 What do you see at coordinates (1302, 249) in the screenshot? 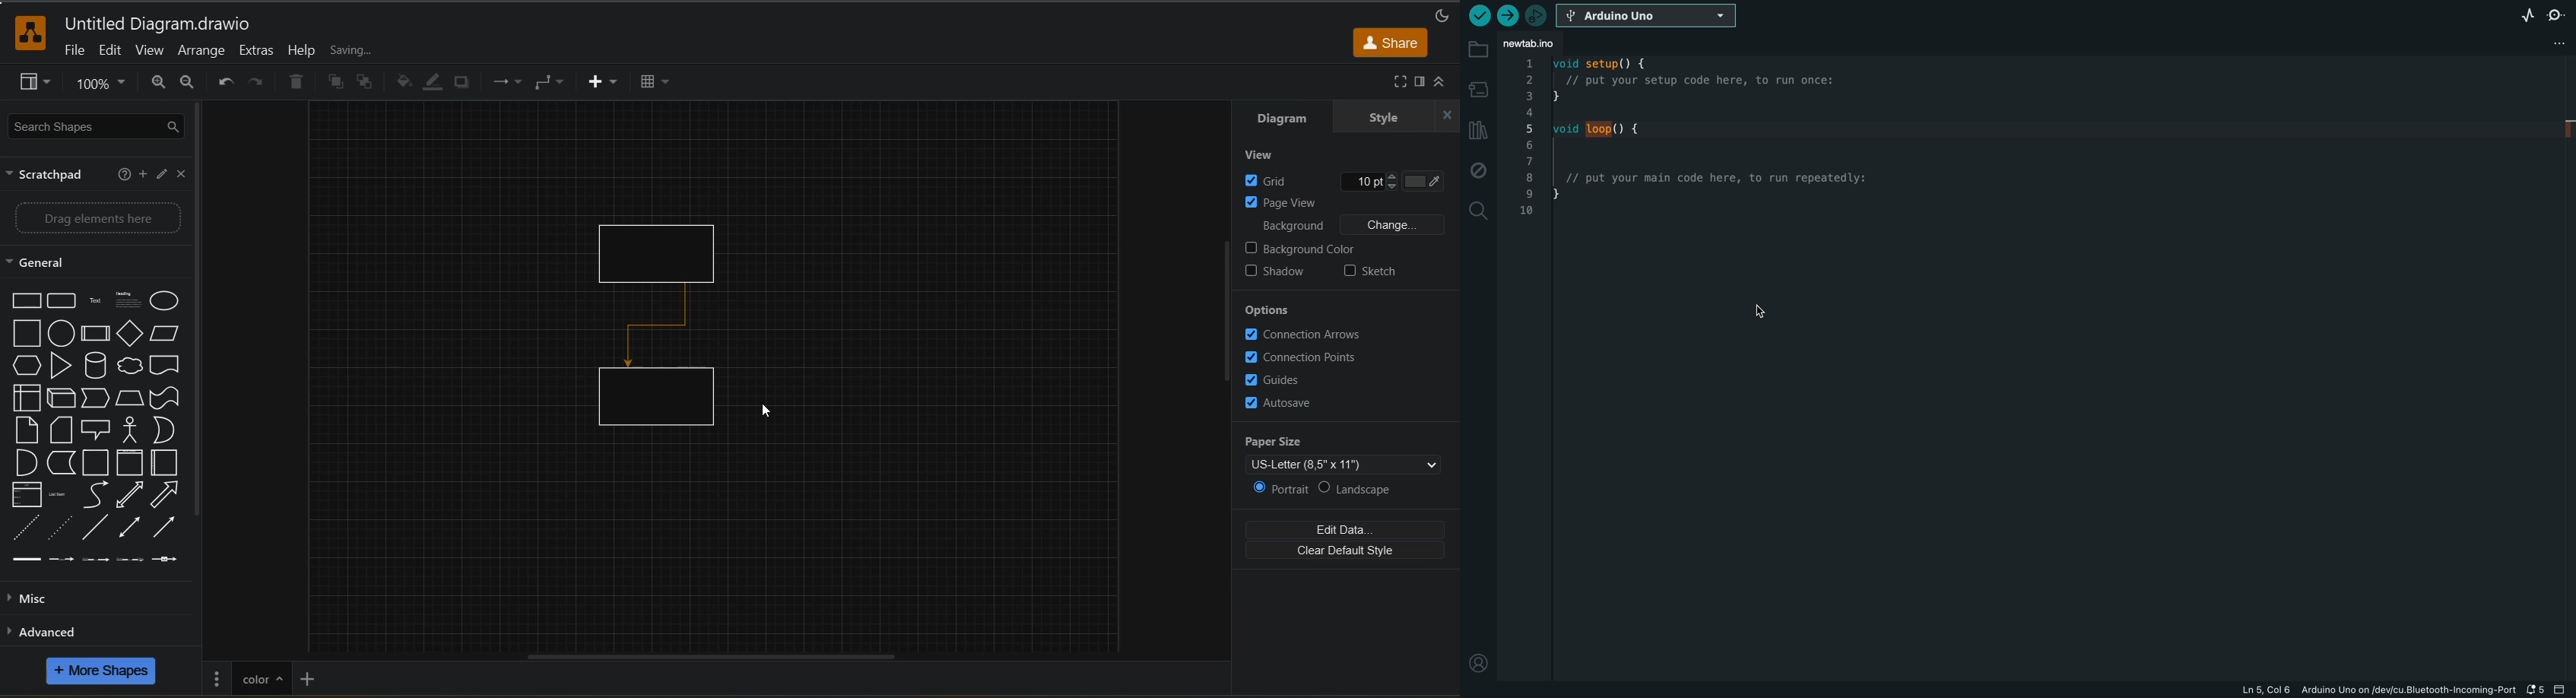
I see `background color` at bounding box center [1302, 249].